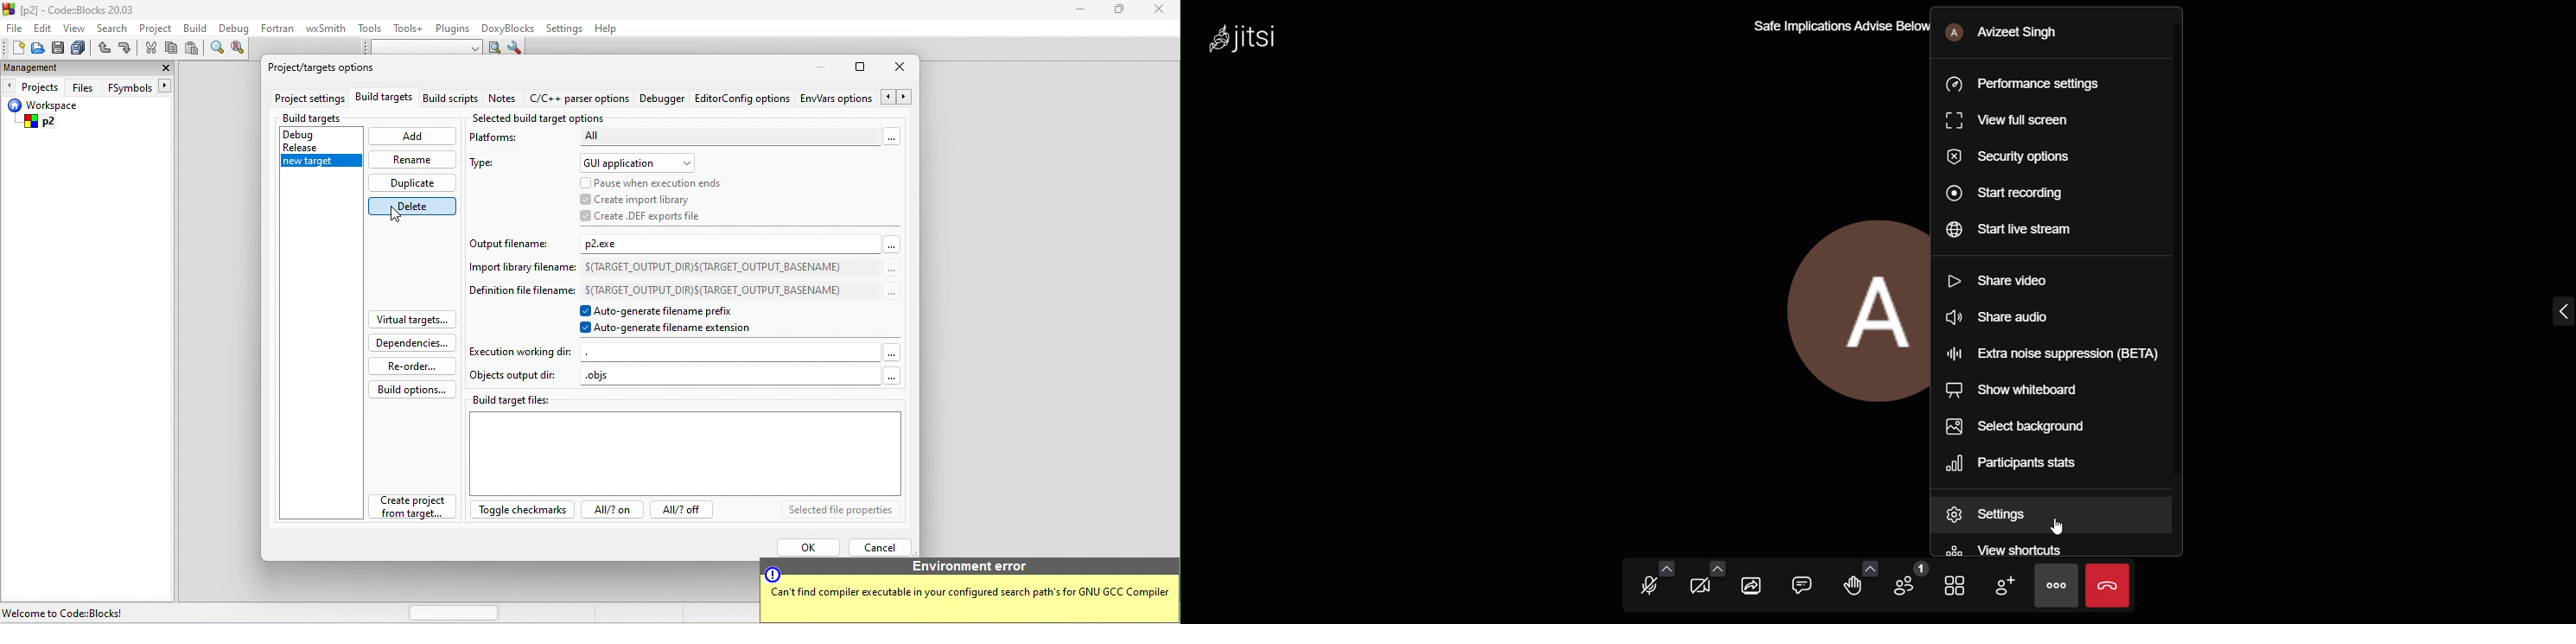  What do you see at coordinates (44, 29) in the screenshot?
I see `edit` at bounding box center [44, 29].